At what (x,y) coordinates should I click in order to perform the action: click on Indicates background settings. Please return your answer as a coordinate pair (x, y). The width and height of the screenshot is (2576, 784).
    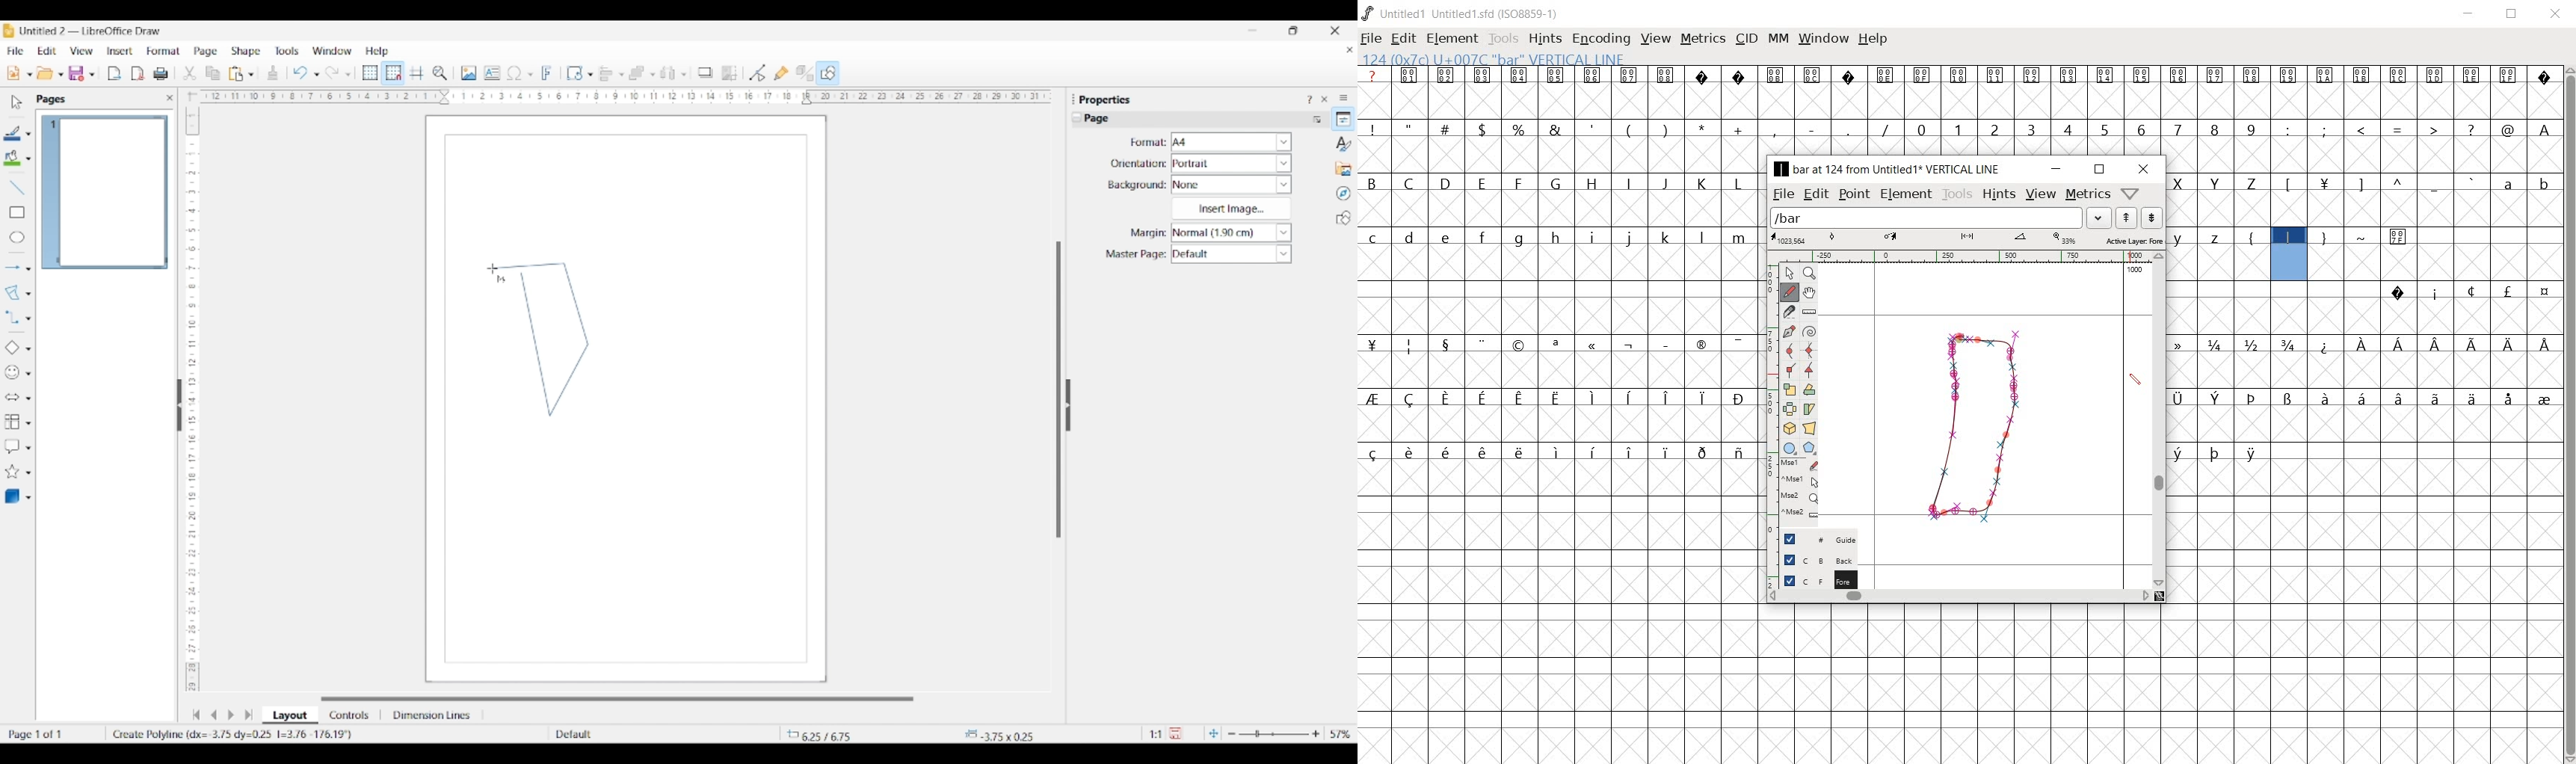
    Looking at the image, I should click on (1137, 185).